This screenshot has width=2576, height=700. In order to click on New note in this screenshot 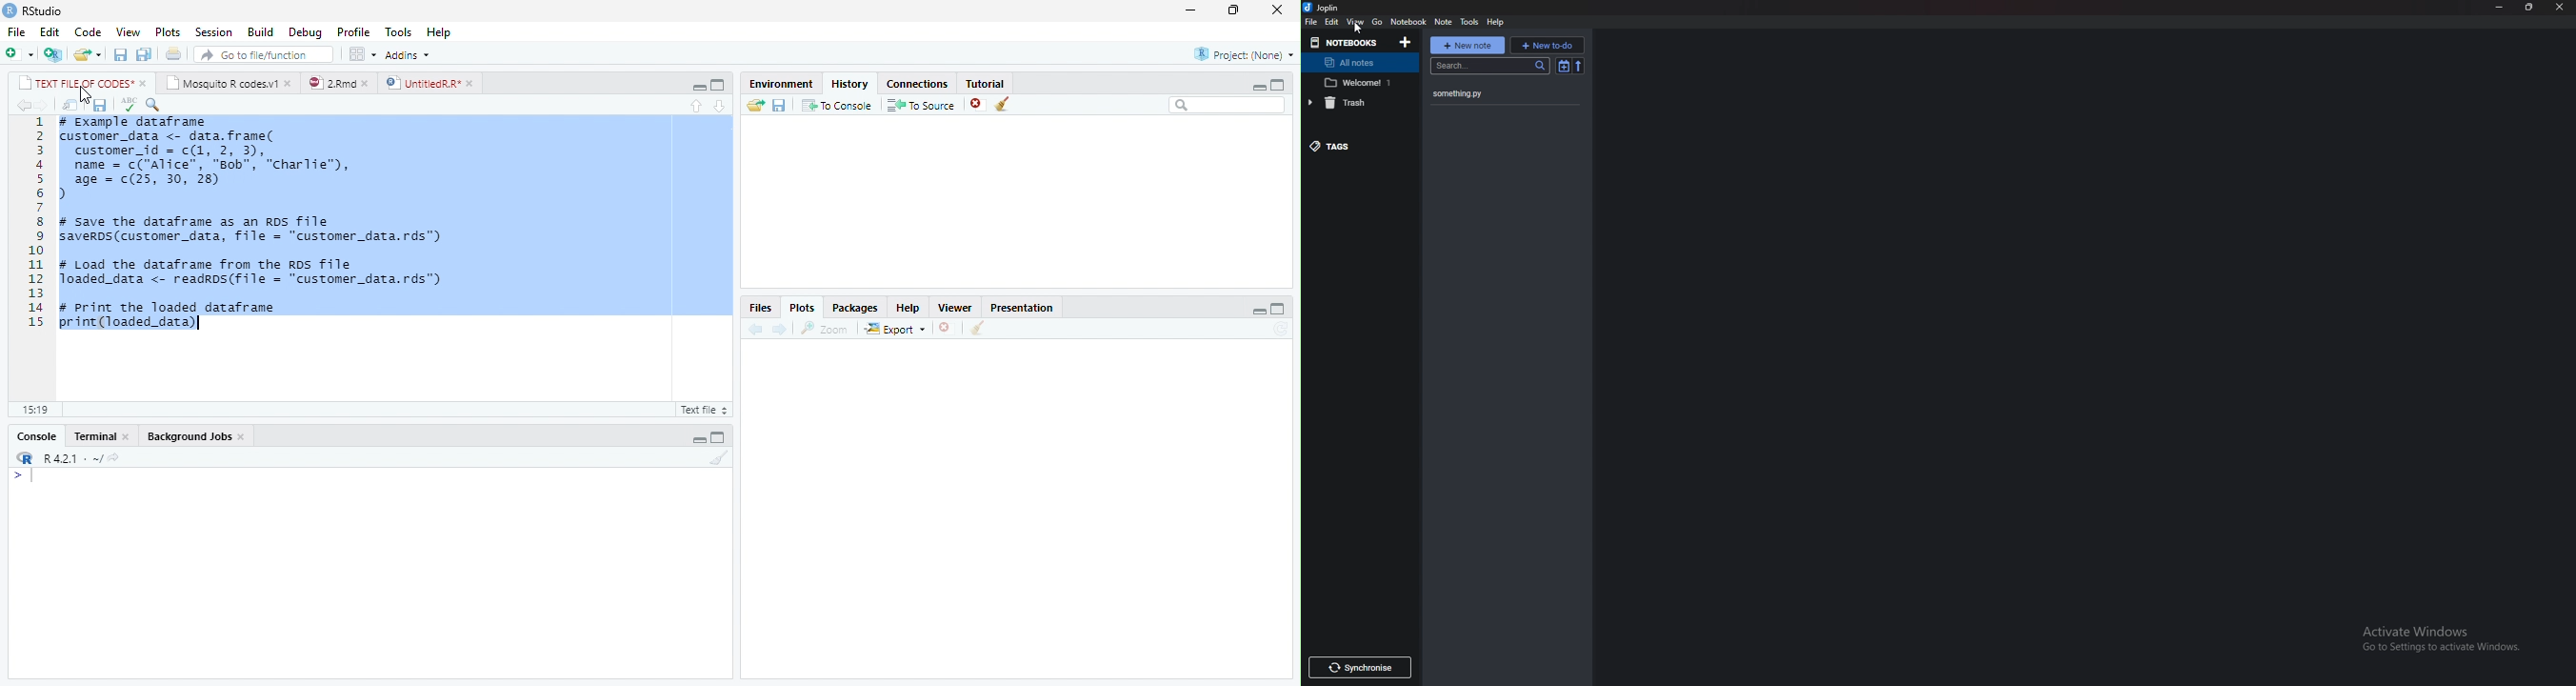, I will do `click(1468, 46)`.